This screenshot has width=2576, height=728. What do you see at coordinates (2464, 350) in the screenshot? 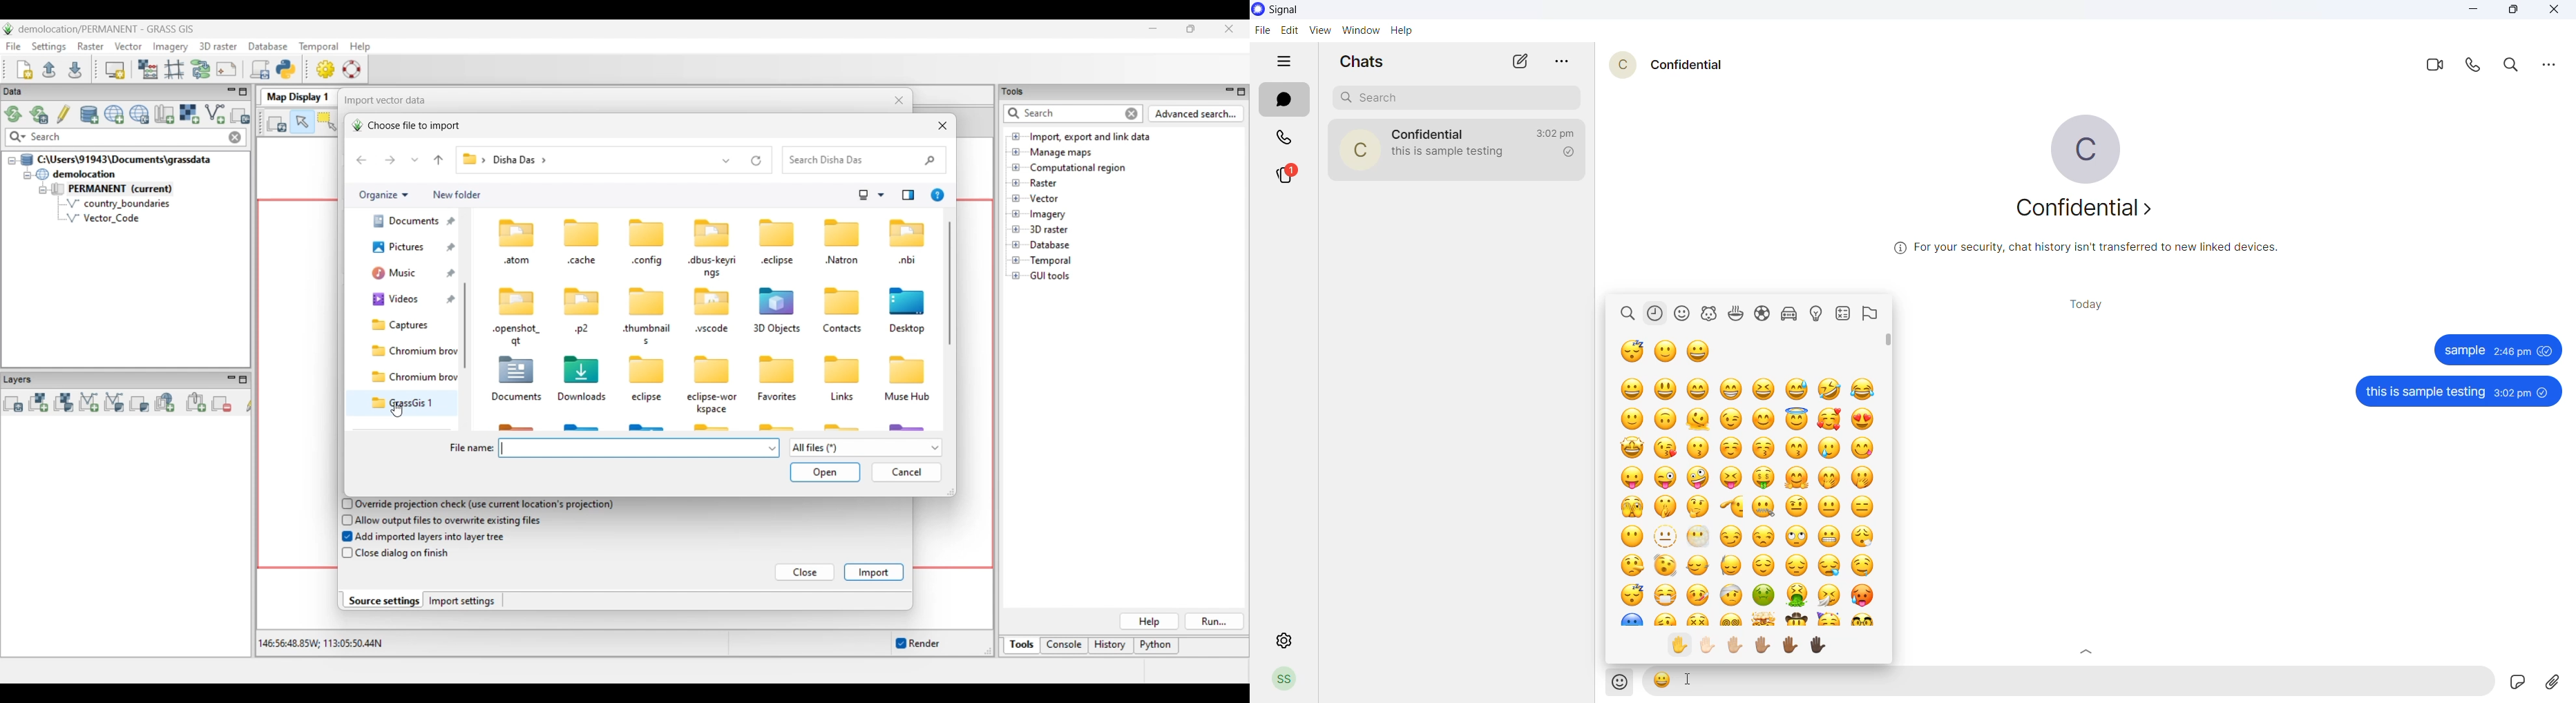
I see `sample` at bounding box center [2464, 350].